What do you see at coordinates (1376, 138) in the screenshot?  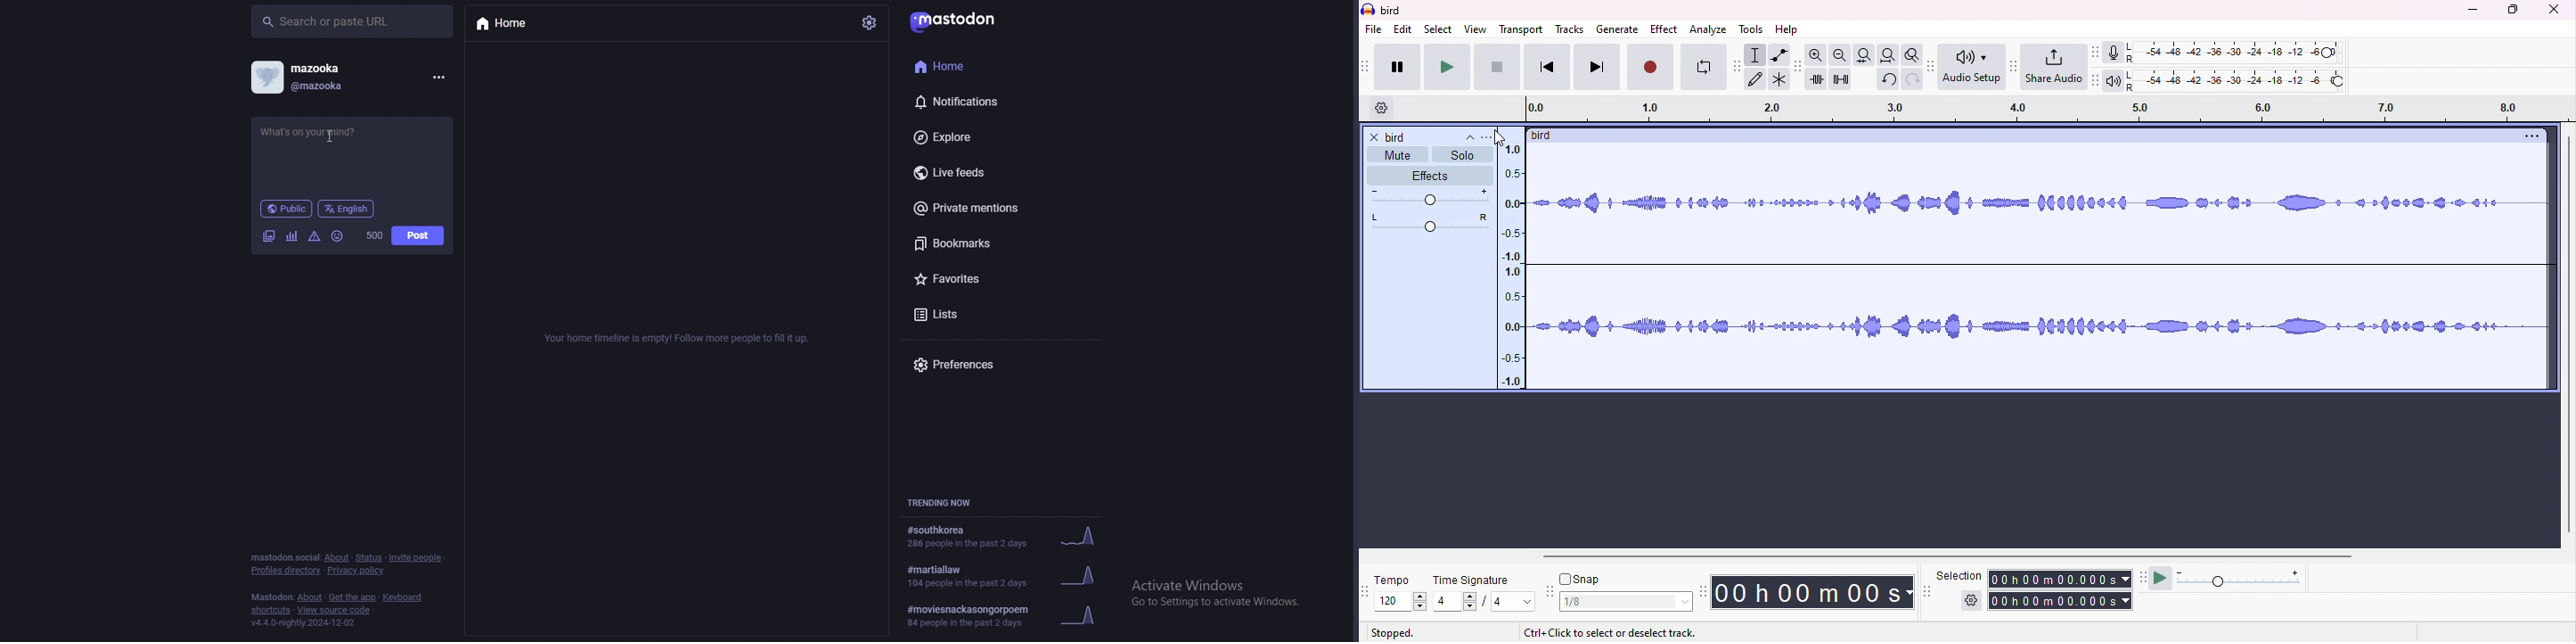 I see `close track` at bounding box center [1376, 138].